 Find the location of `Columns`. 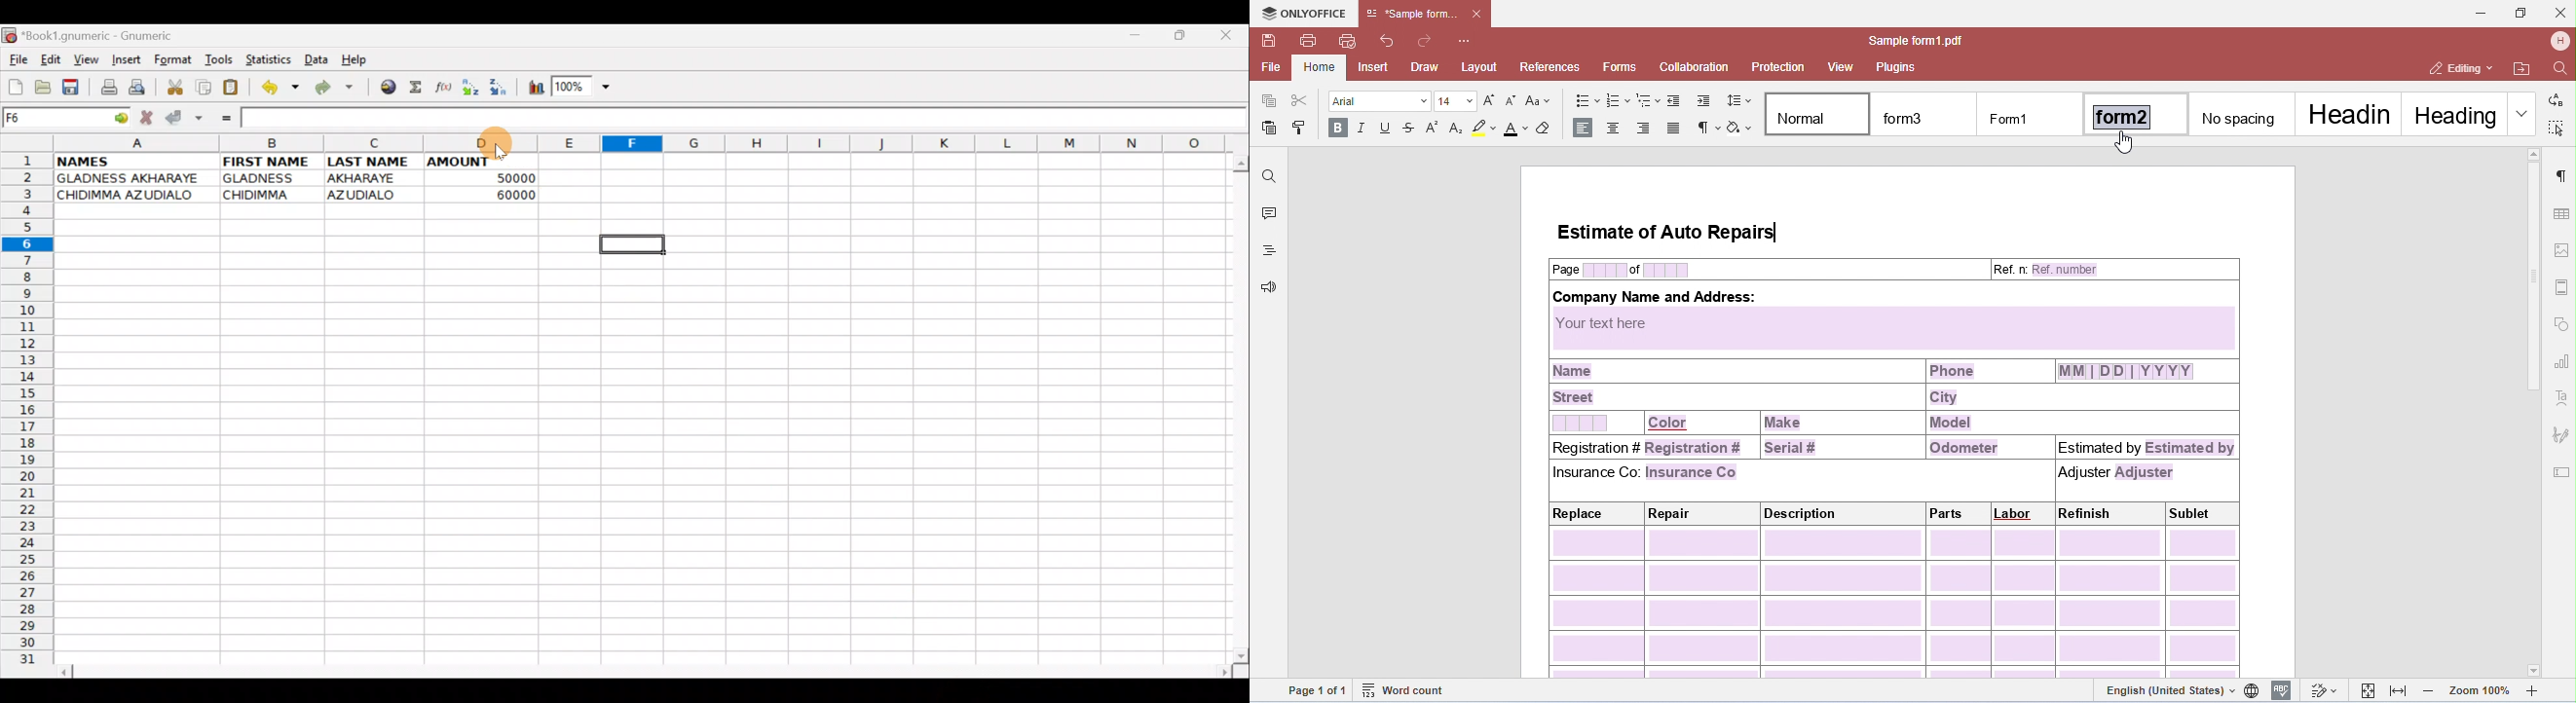

Columns is located at coordinates (652, 143).